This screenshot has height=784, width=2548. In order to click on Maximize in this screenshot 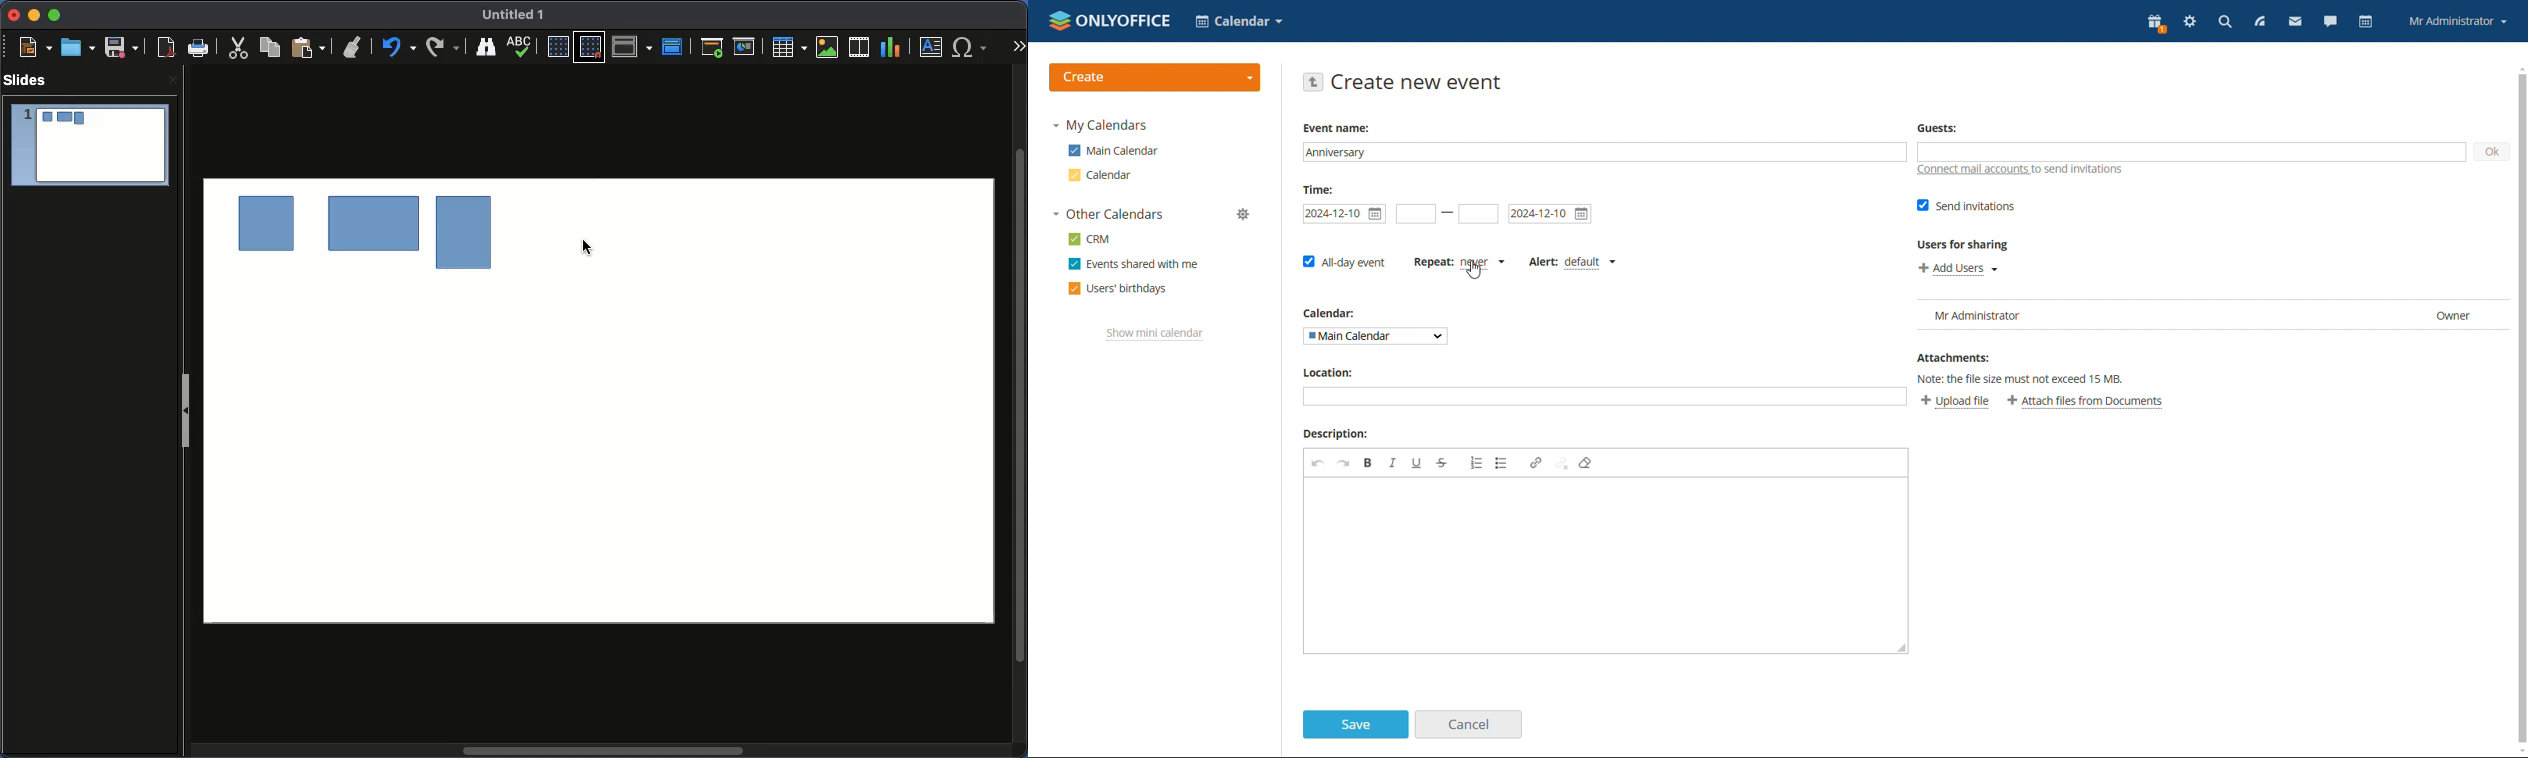, I will do `click(56, 15)`.